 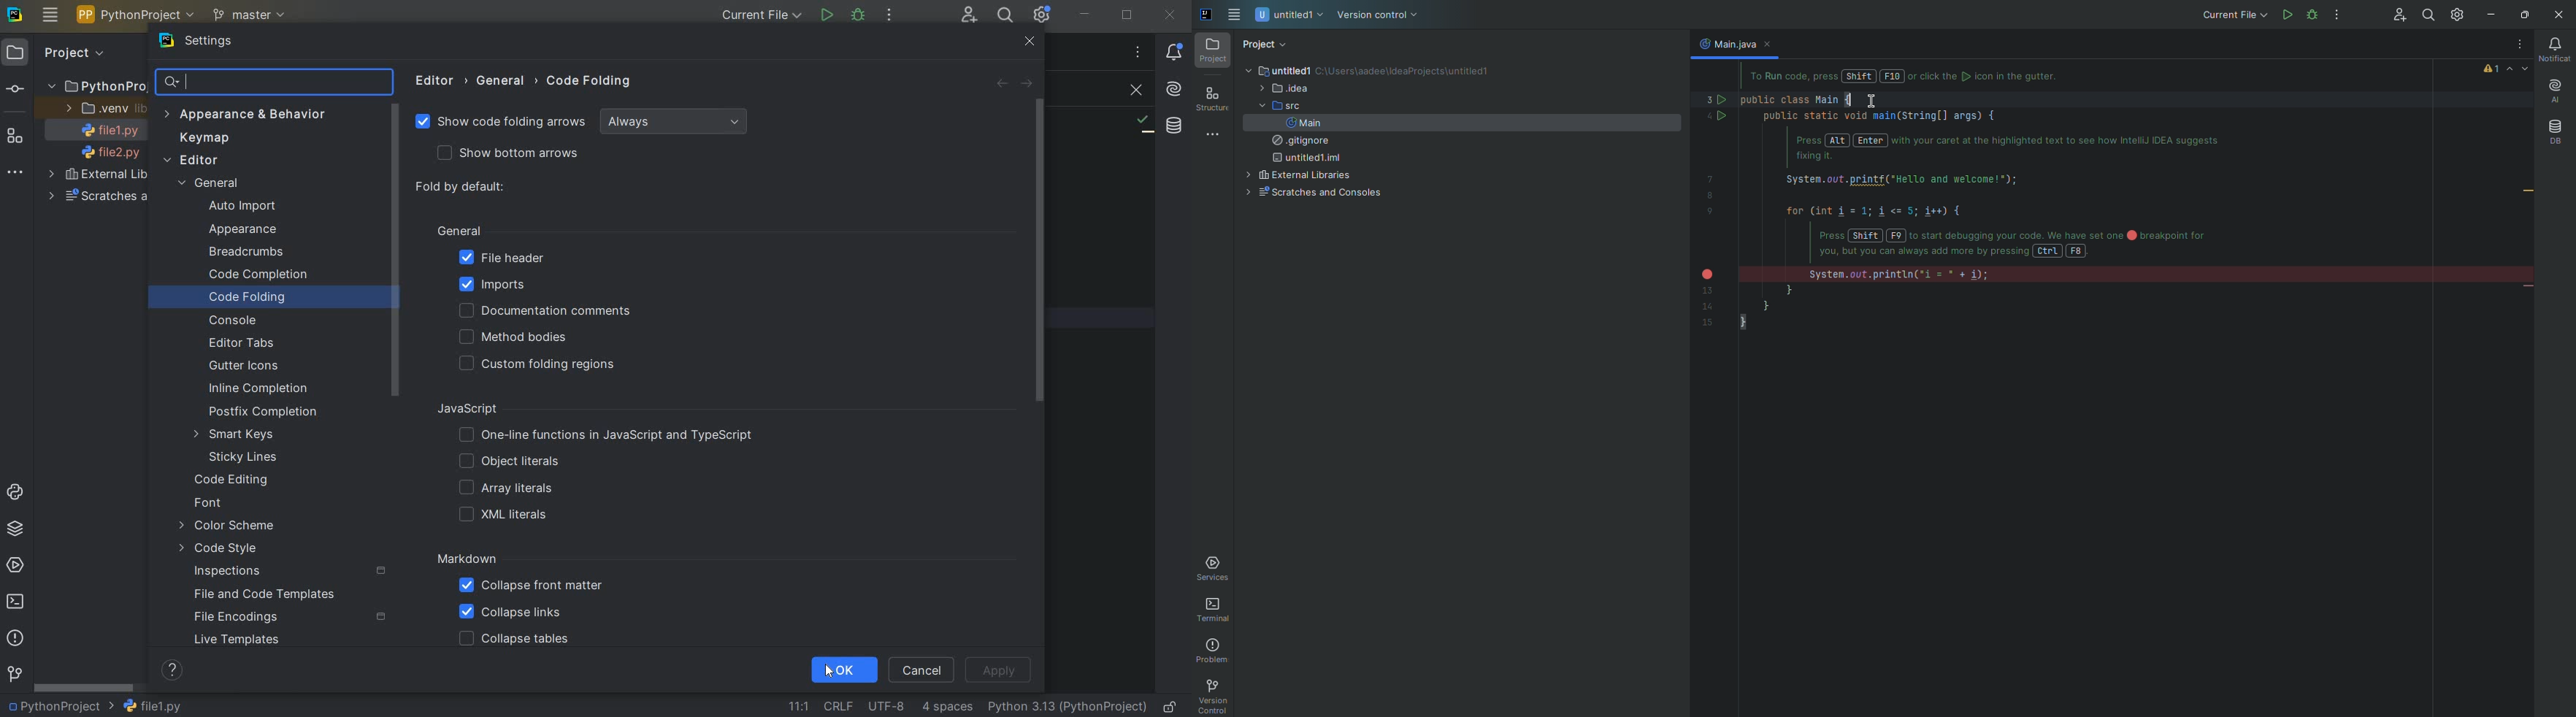 I want to click on CODE COMPLETION, so click(x=258, y=275).